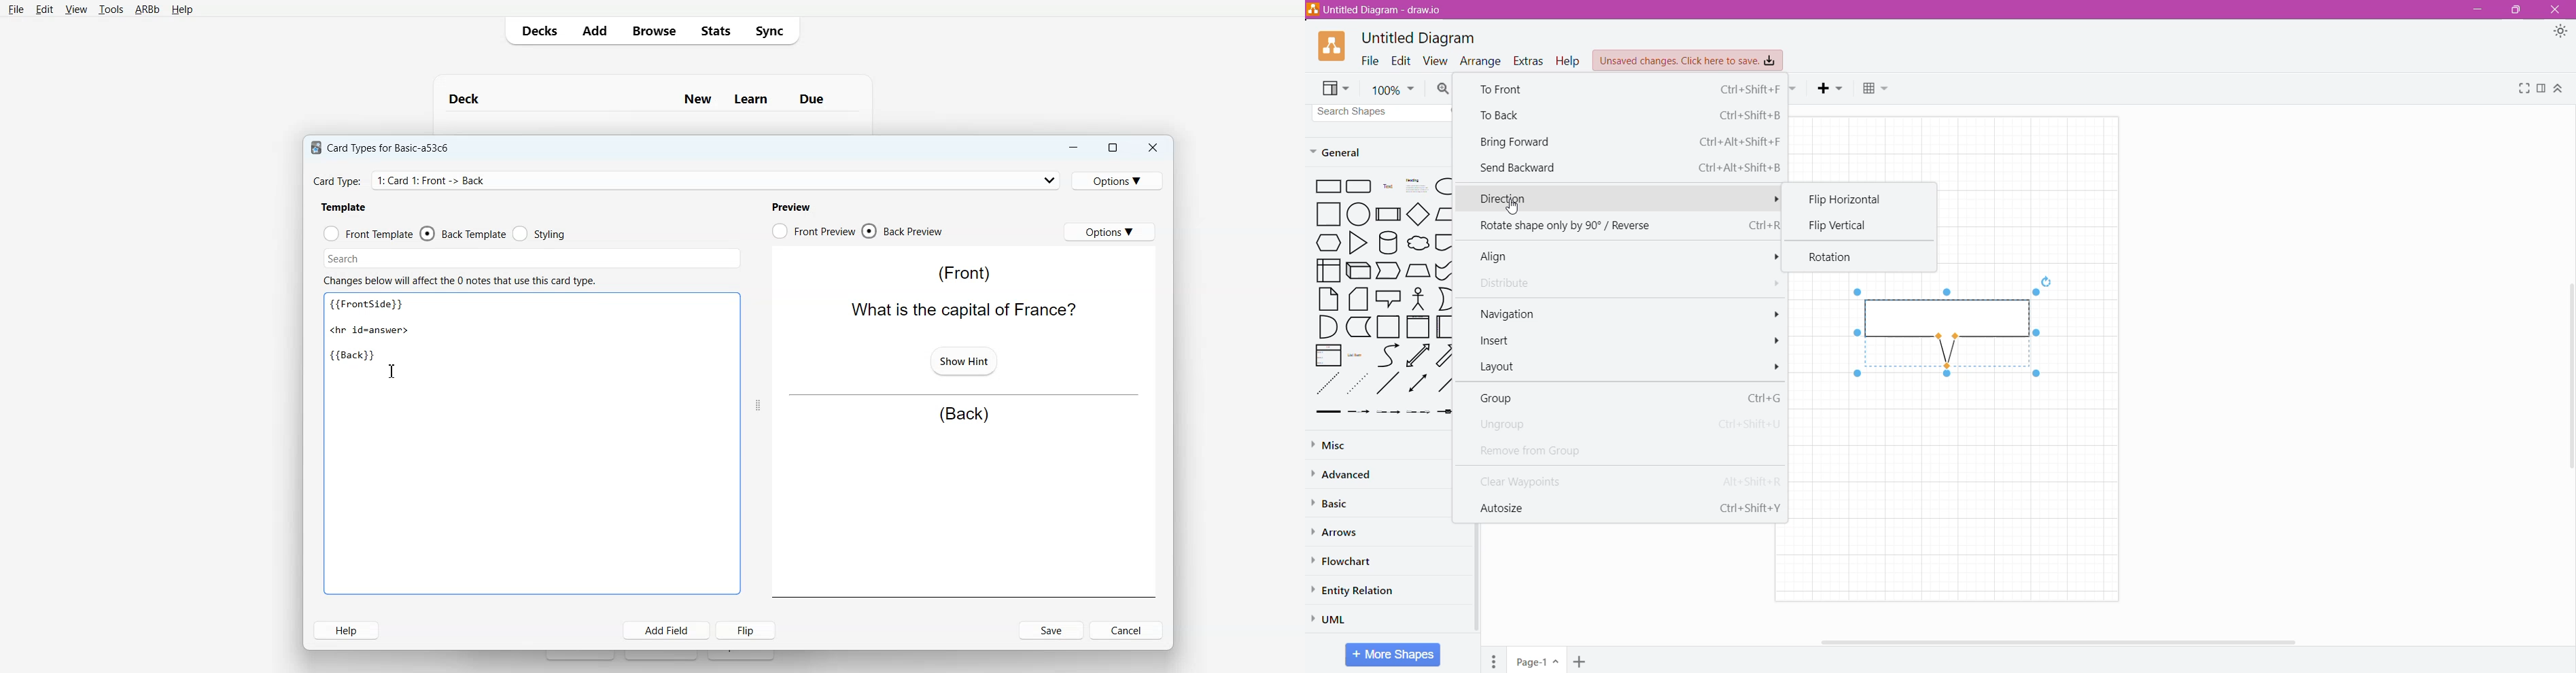  Describe the element at coordinates (1329, 299) in the screenshot. I see `Paper Sheet` at that location.